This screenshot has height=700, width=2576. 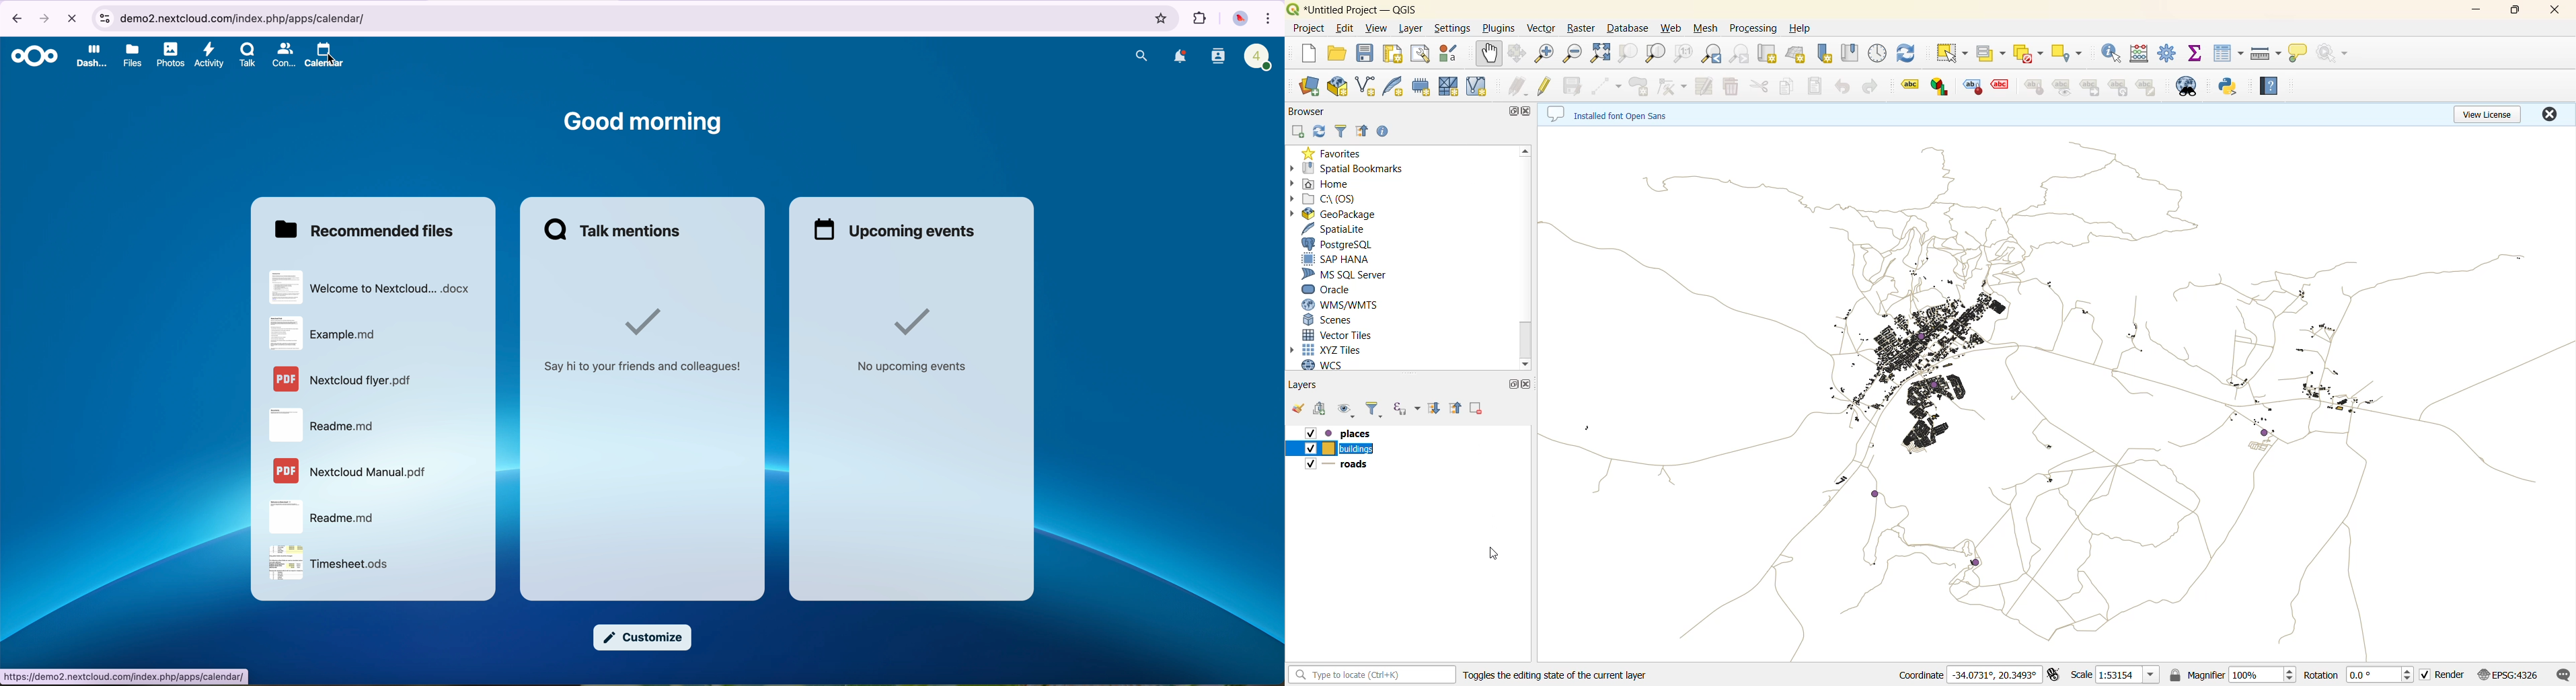 What do you see at coordinates (246, 17) in the screenshot?
I see `URL` at bounding box center [246, 17].